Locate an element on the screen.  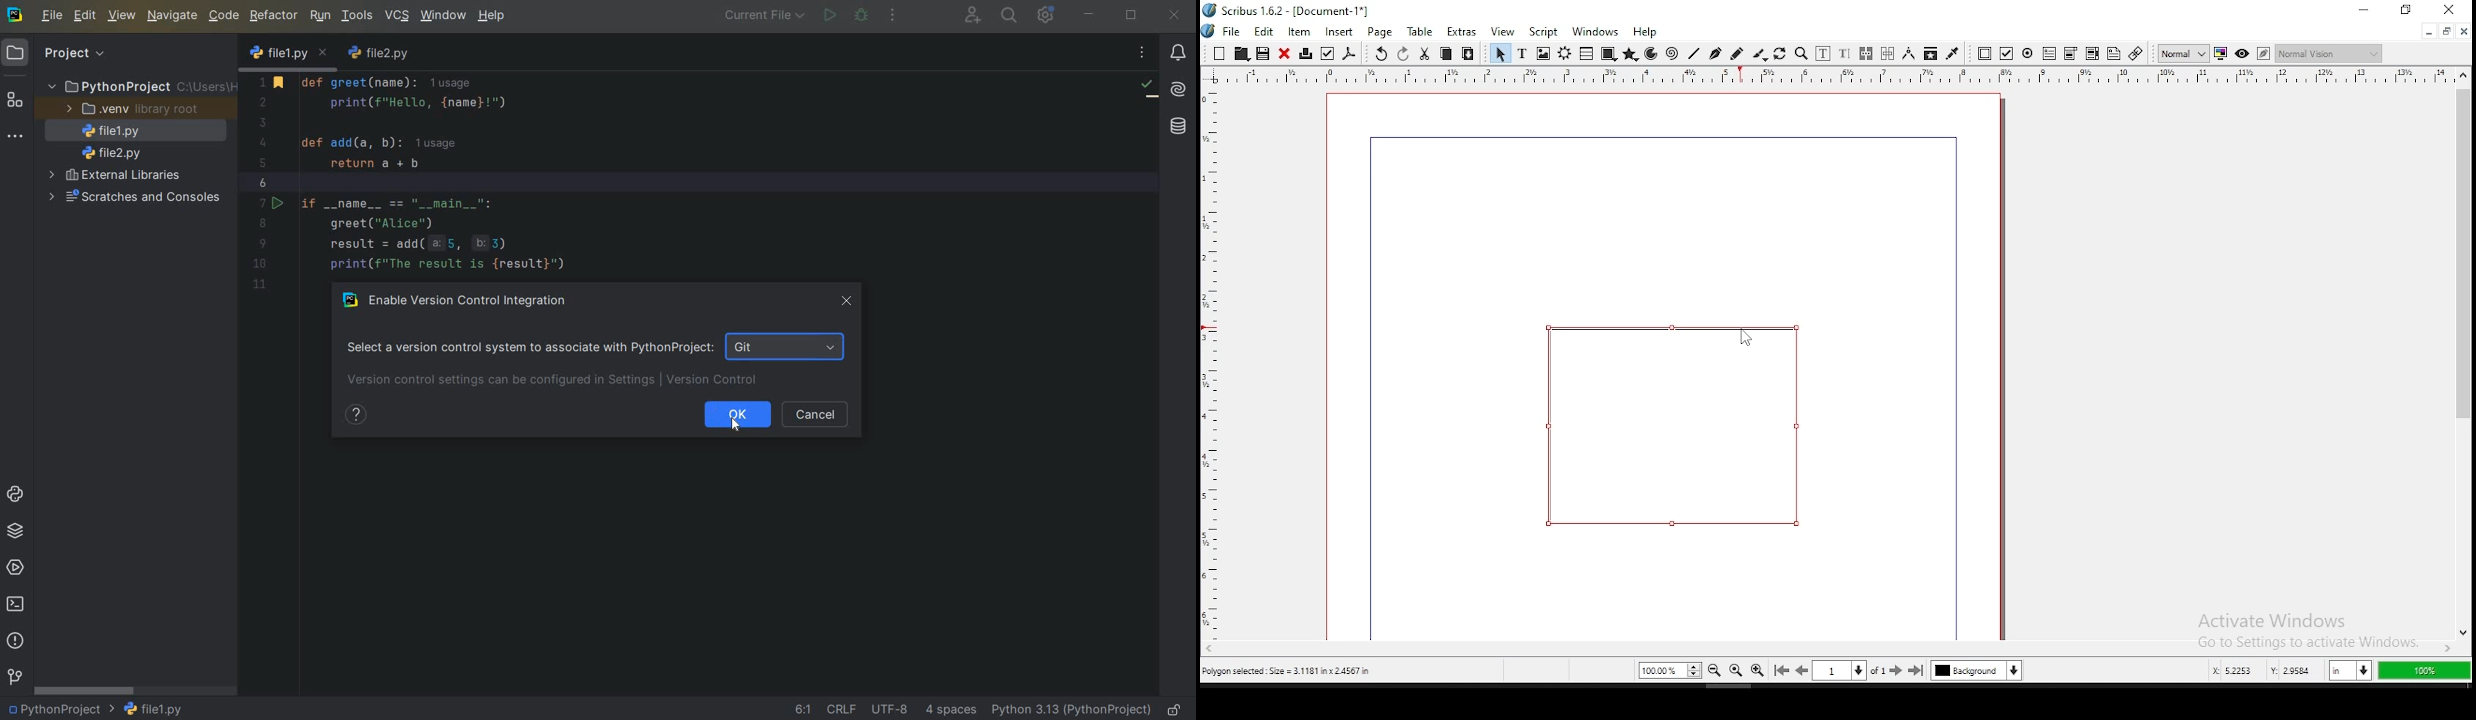
go to previous page is located at coordinates (1802, 670).